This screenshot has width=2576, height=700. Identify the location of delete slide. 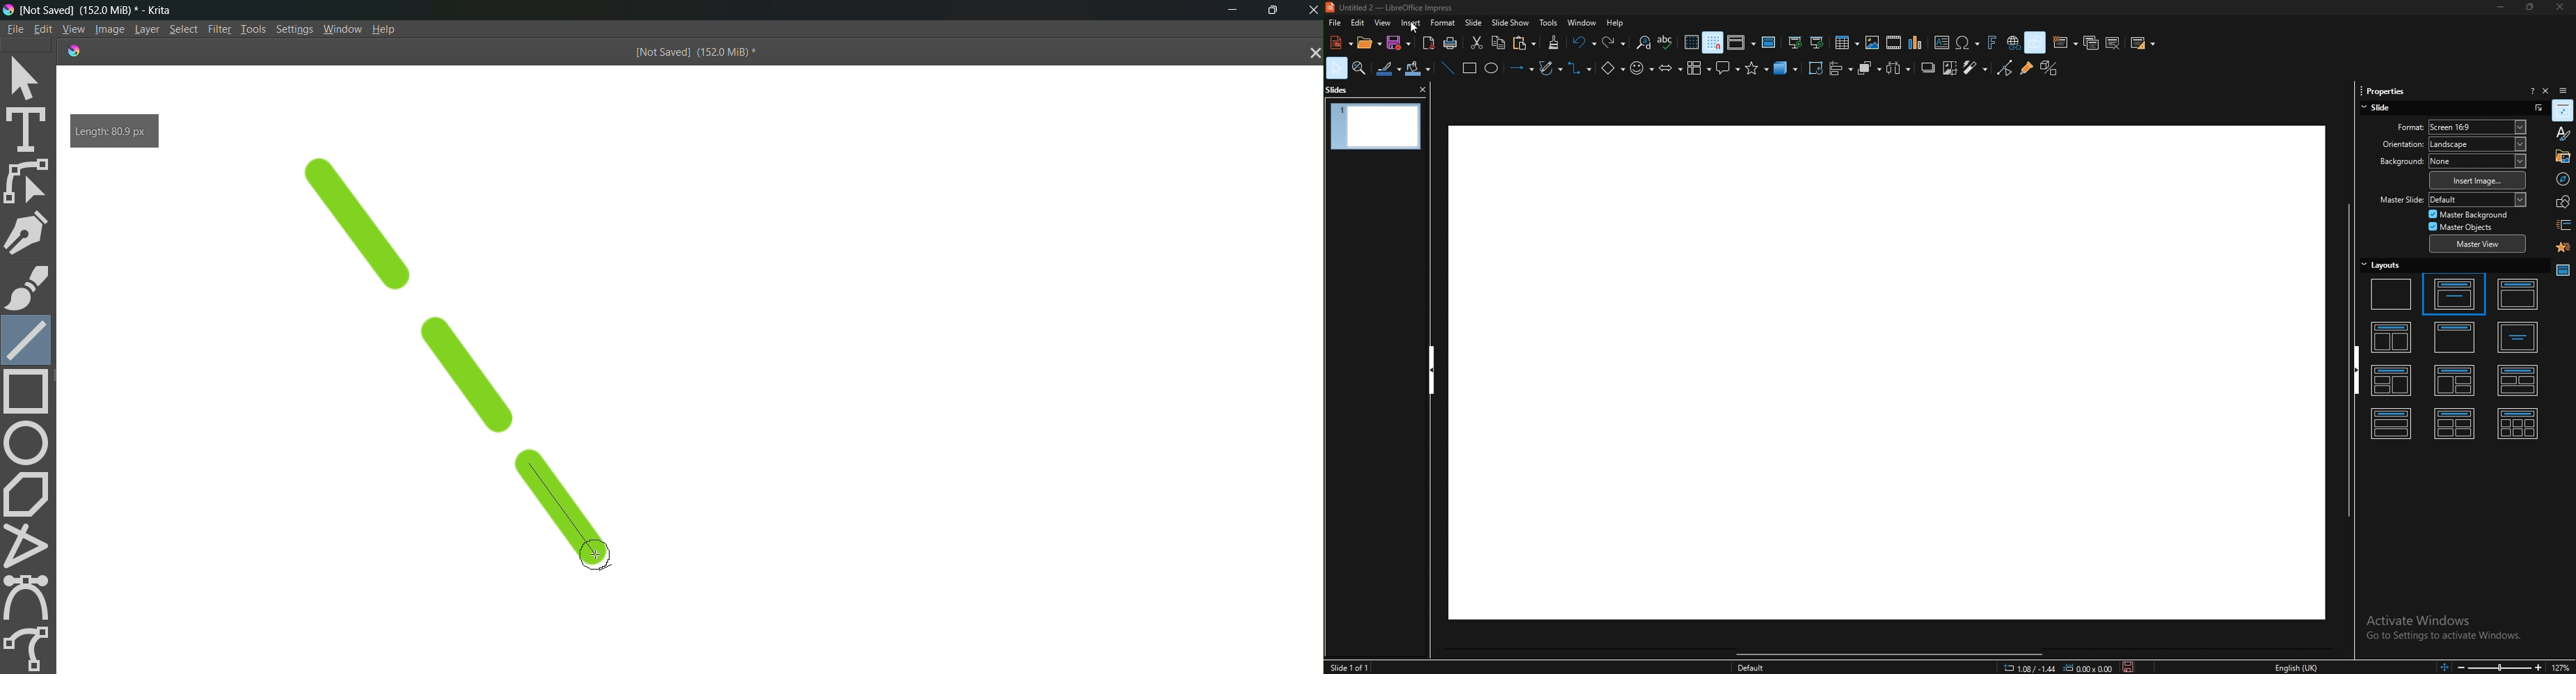
(2115, 43).